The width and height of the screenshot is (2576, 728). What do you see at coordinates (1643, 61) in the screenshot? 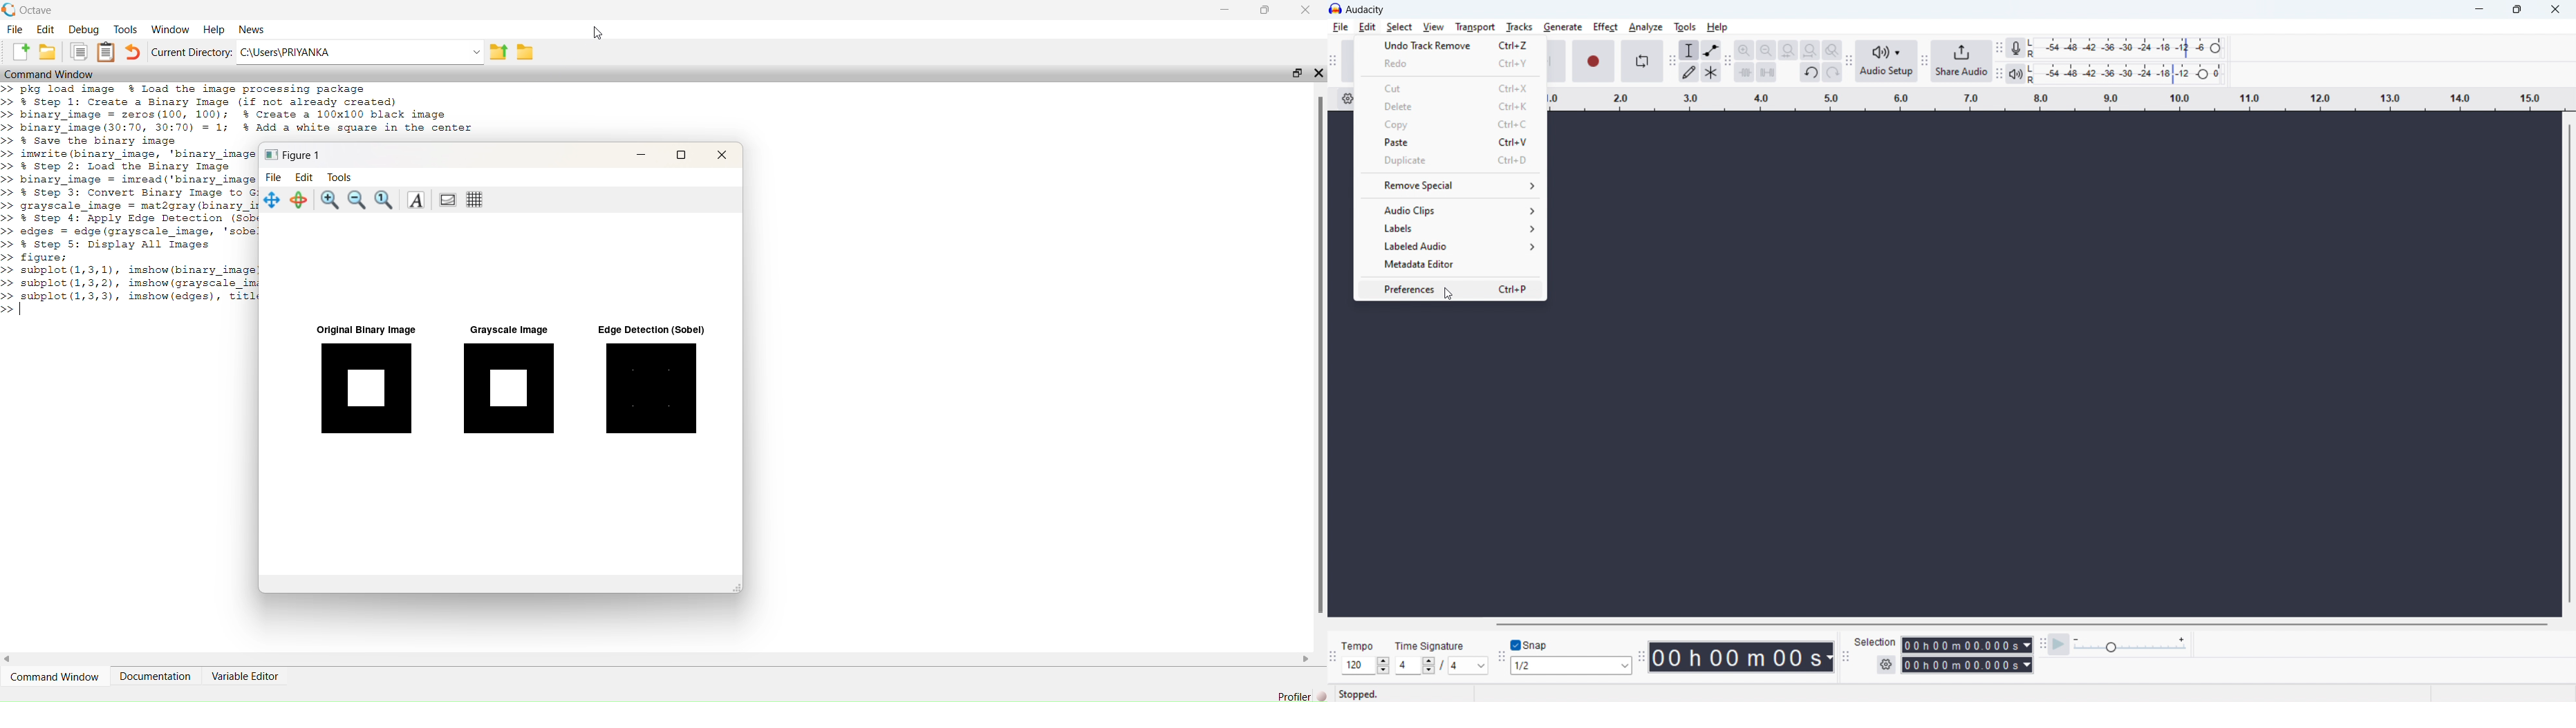
I see `enable loop` at bounding box center [1643, 61].